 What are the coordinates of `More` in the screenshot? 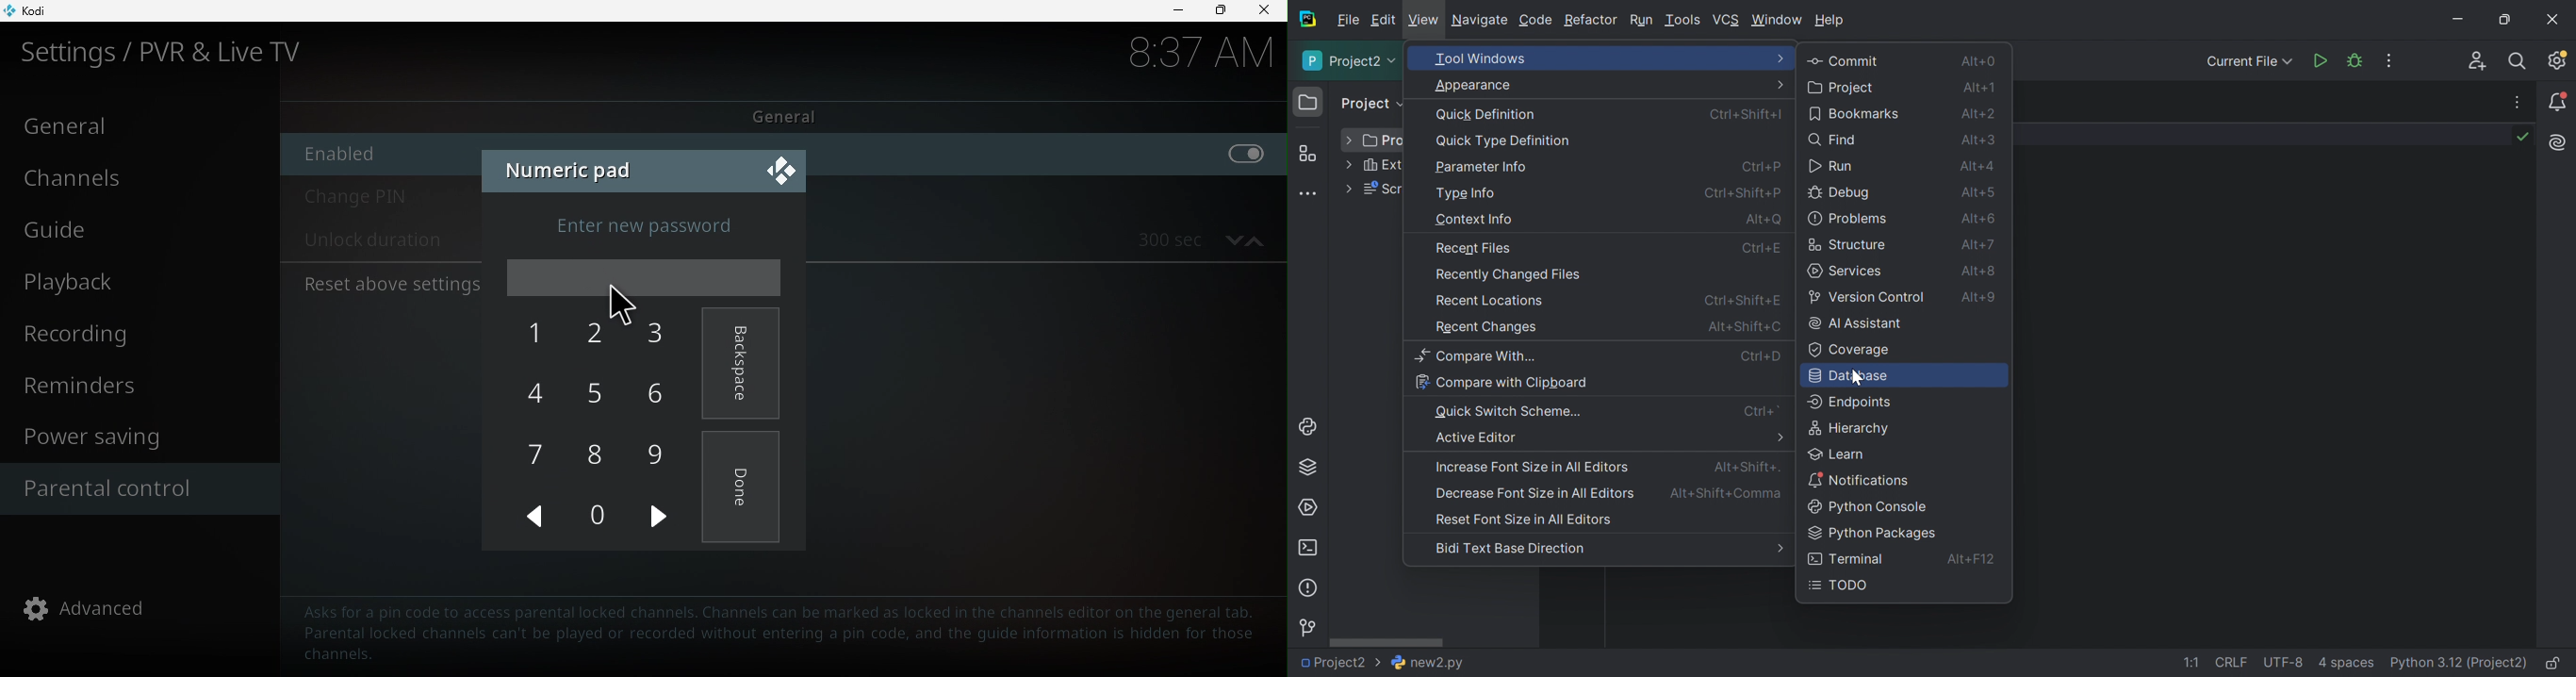 It's located at (1780, 436).